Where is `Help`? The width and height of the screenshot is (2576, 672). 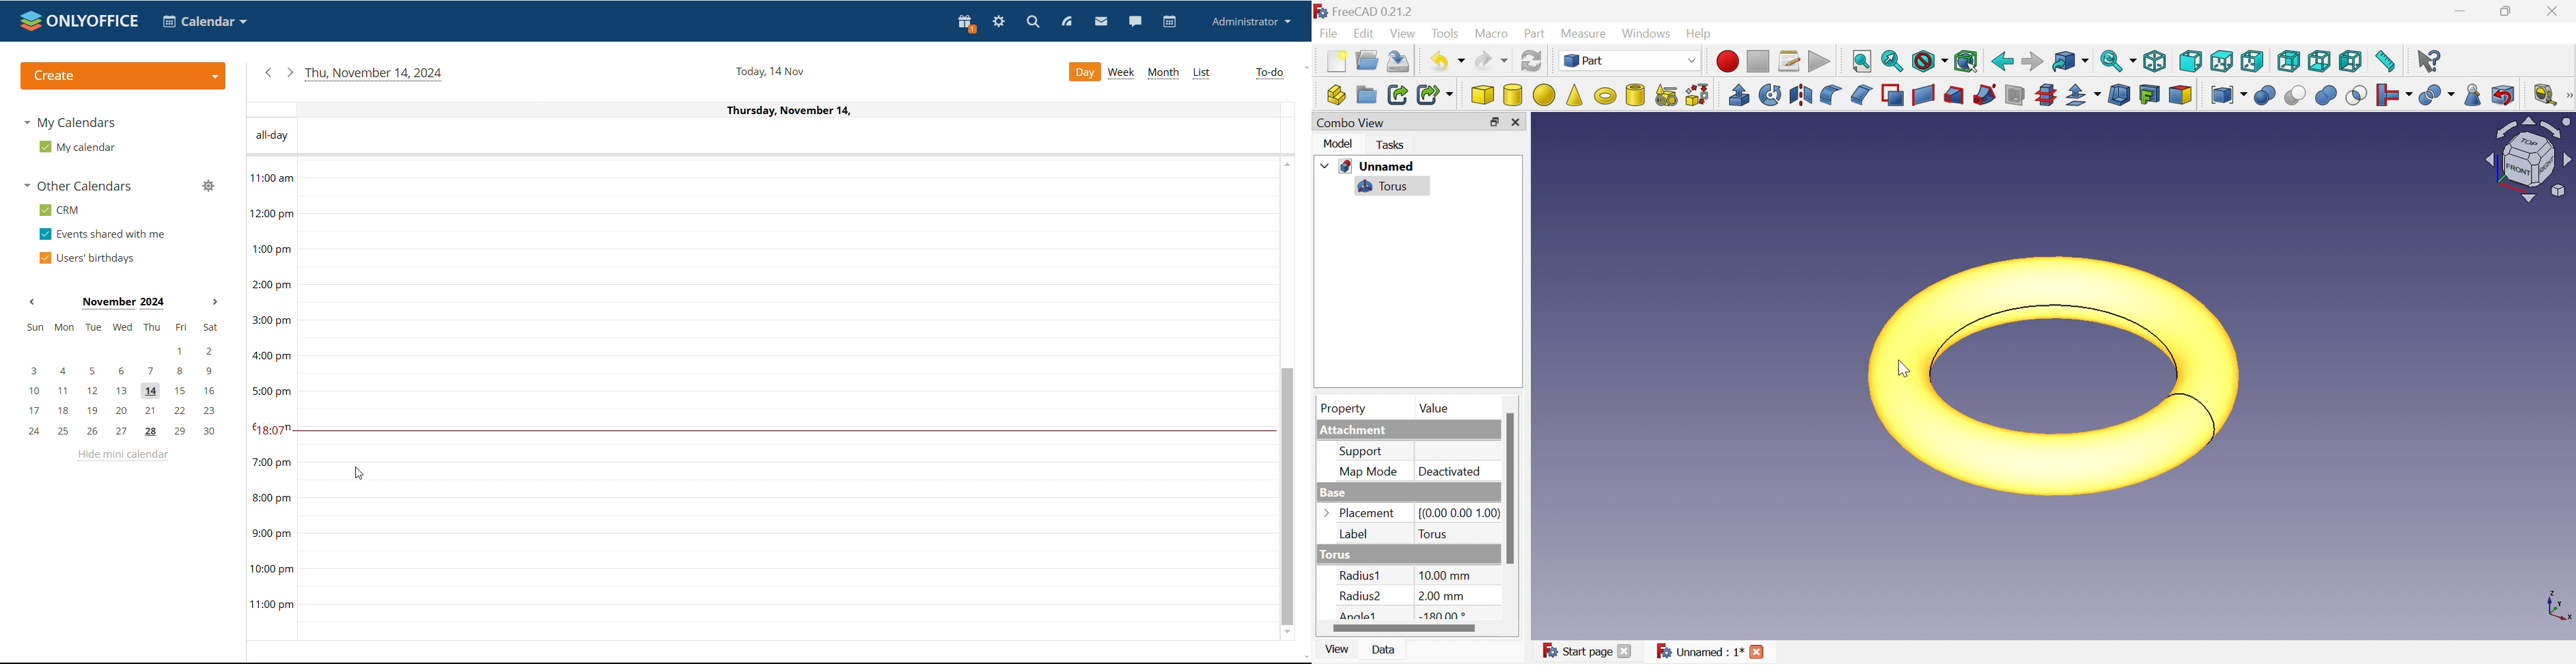 Help is located at coordinates (1700, 34).